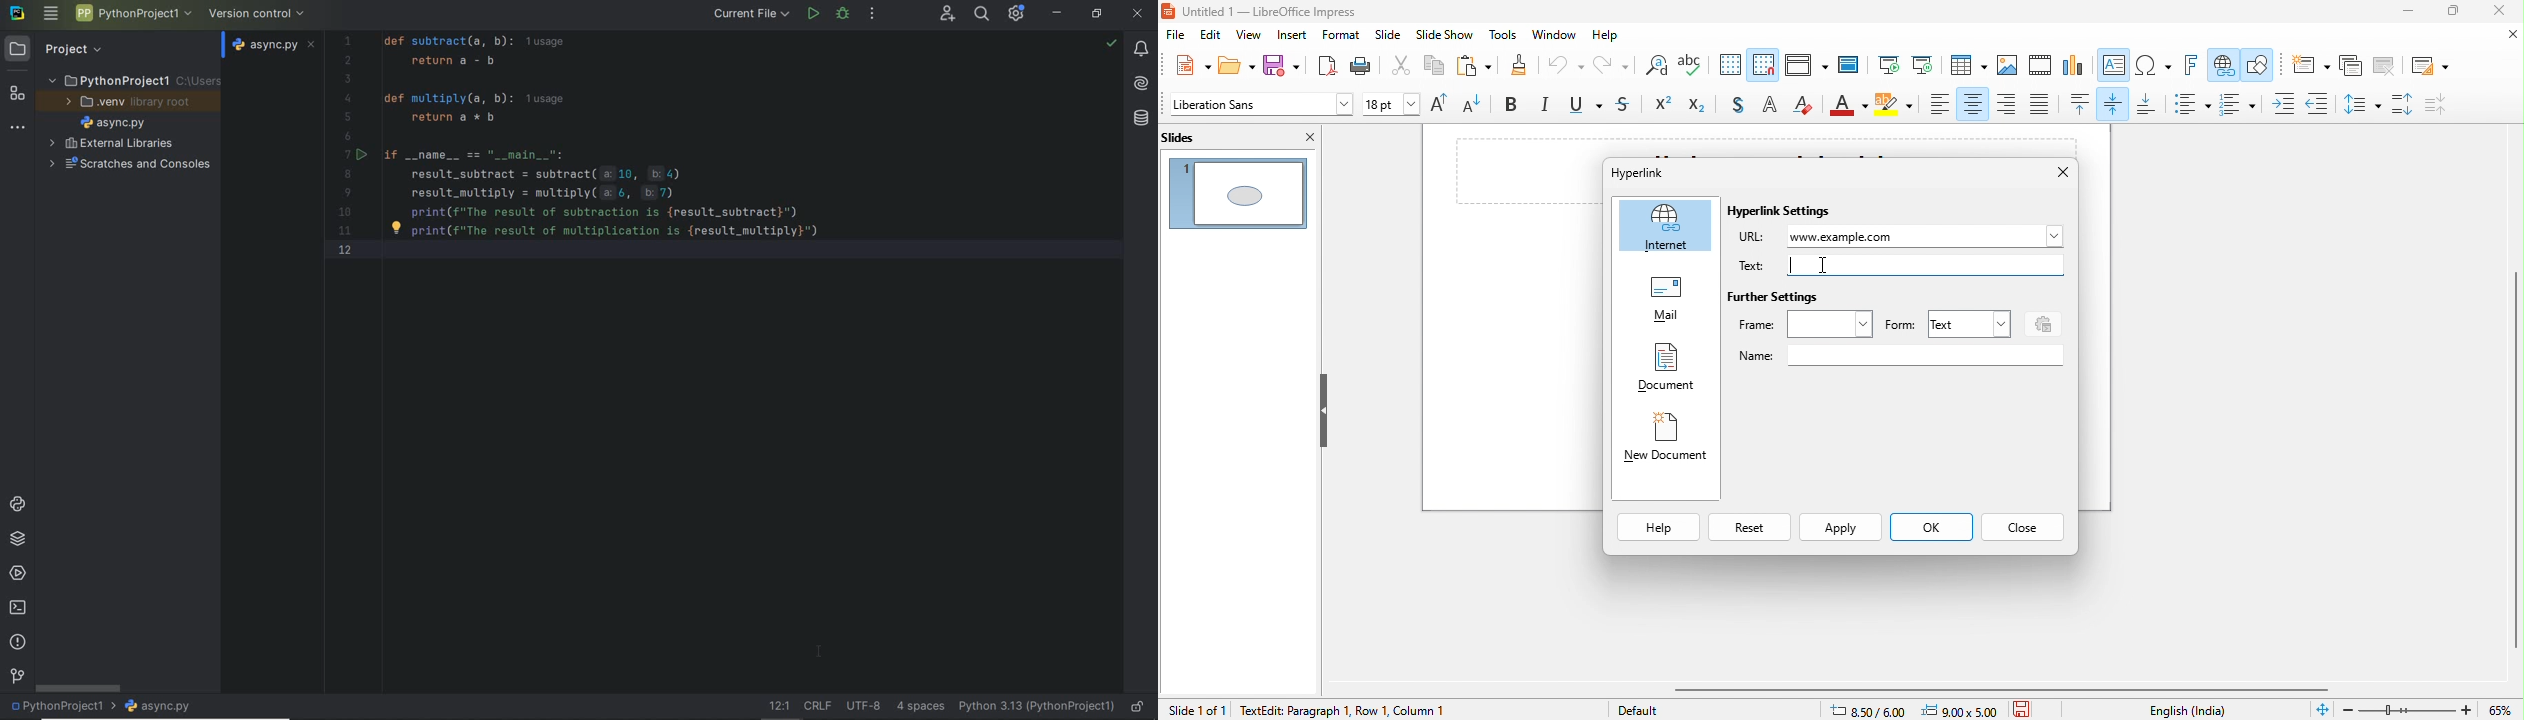 Image resolution: width=2548 pixels, height=728 pixels. I want to click on toggle unordered list, so click(2191, 104).